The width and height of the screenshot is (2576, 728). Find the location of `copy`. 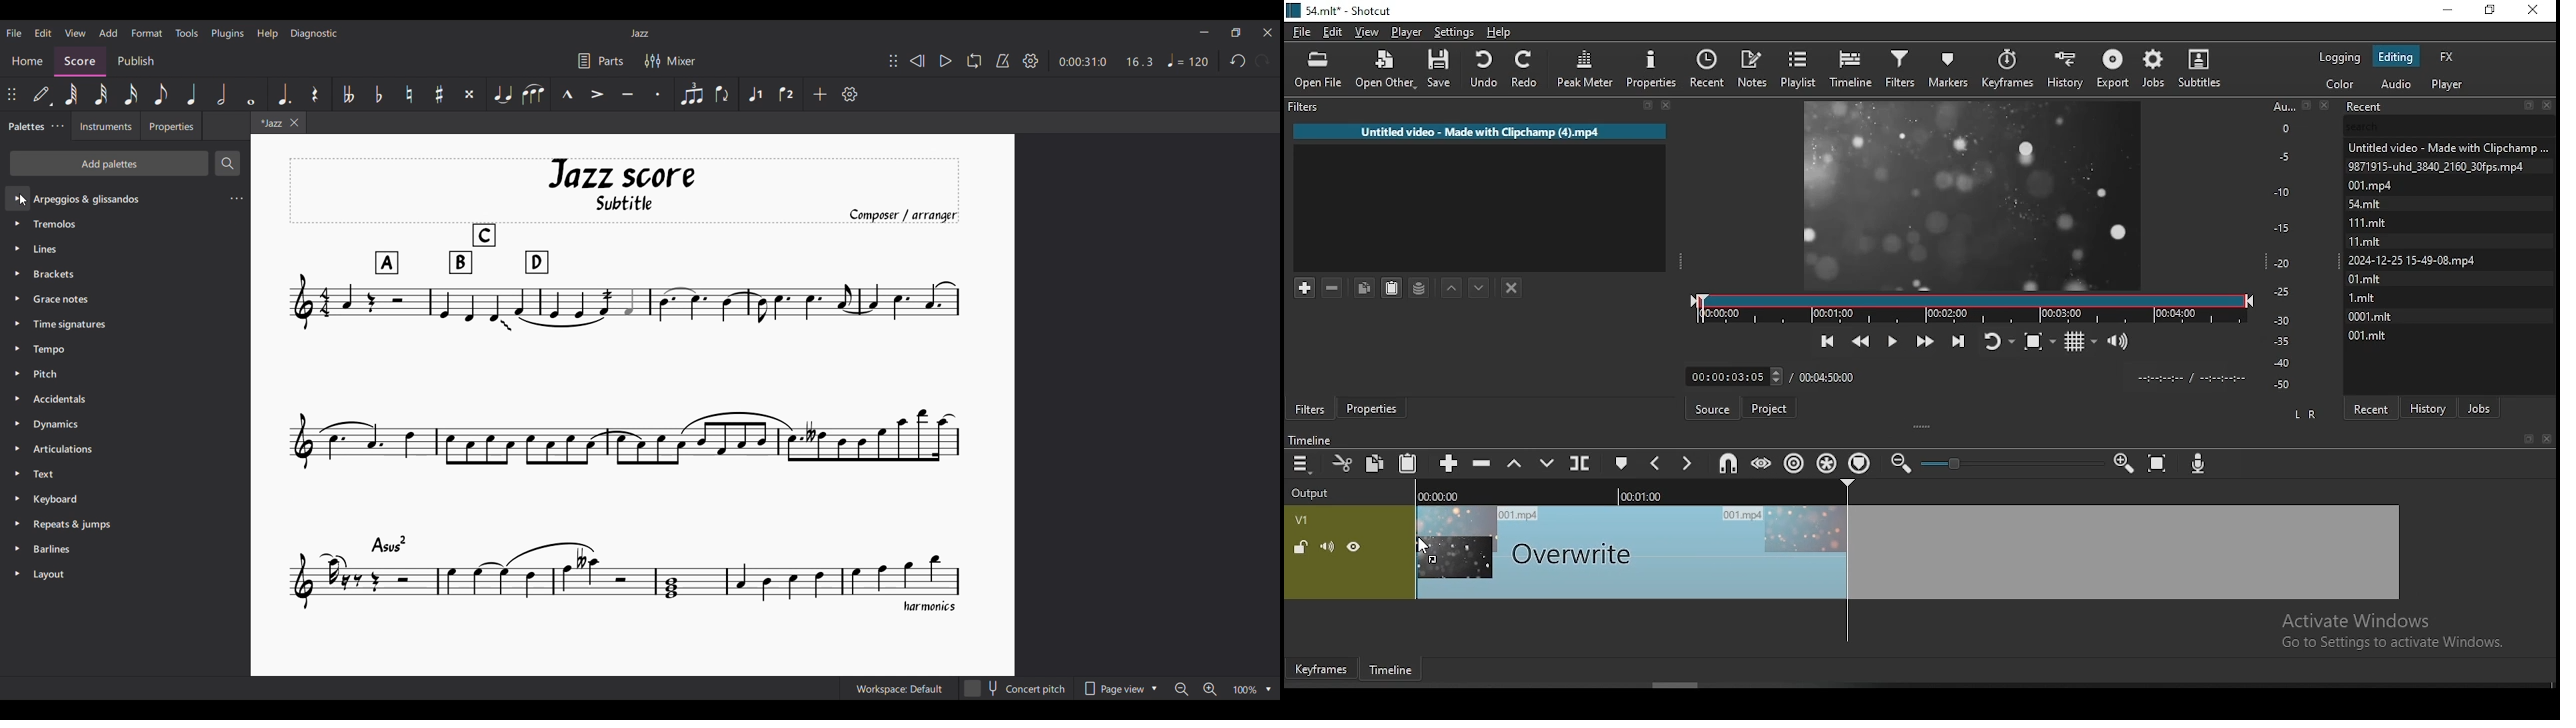

copy is located at coordinates (1374, 462).